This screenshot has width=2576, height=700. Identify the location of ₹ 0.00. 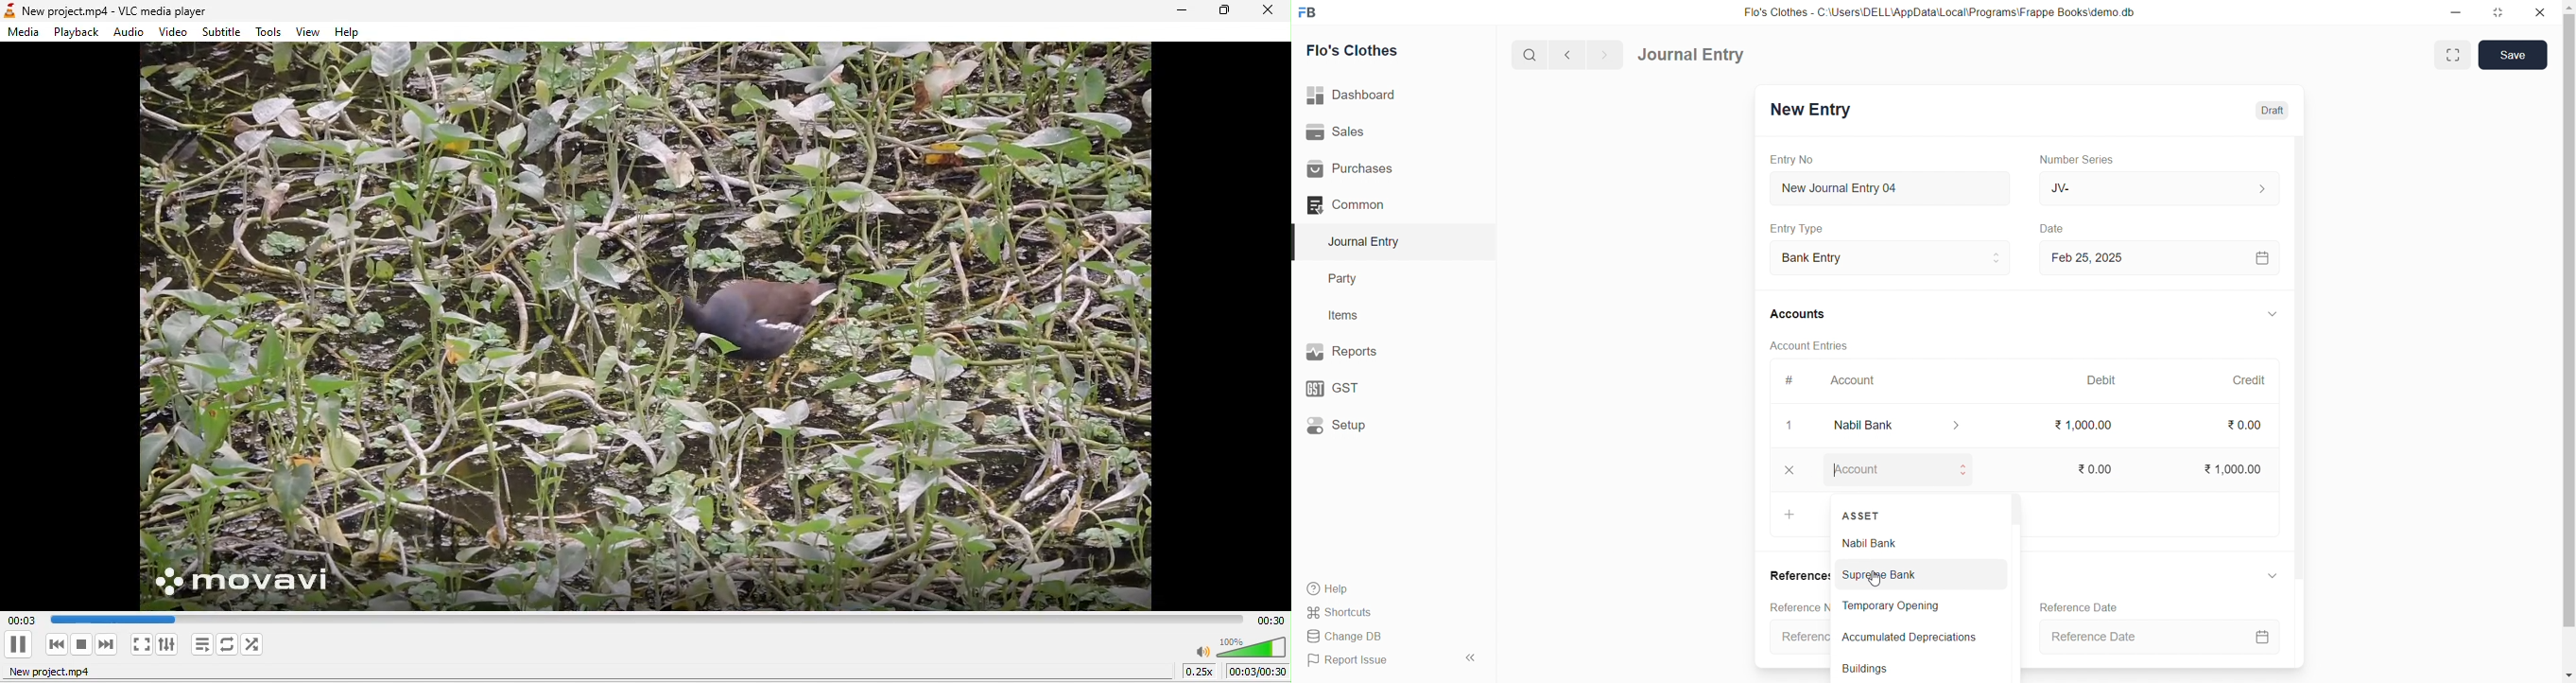
(2250, 428).